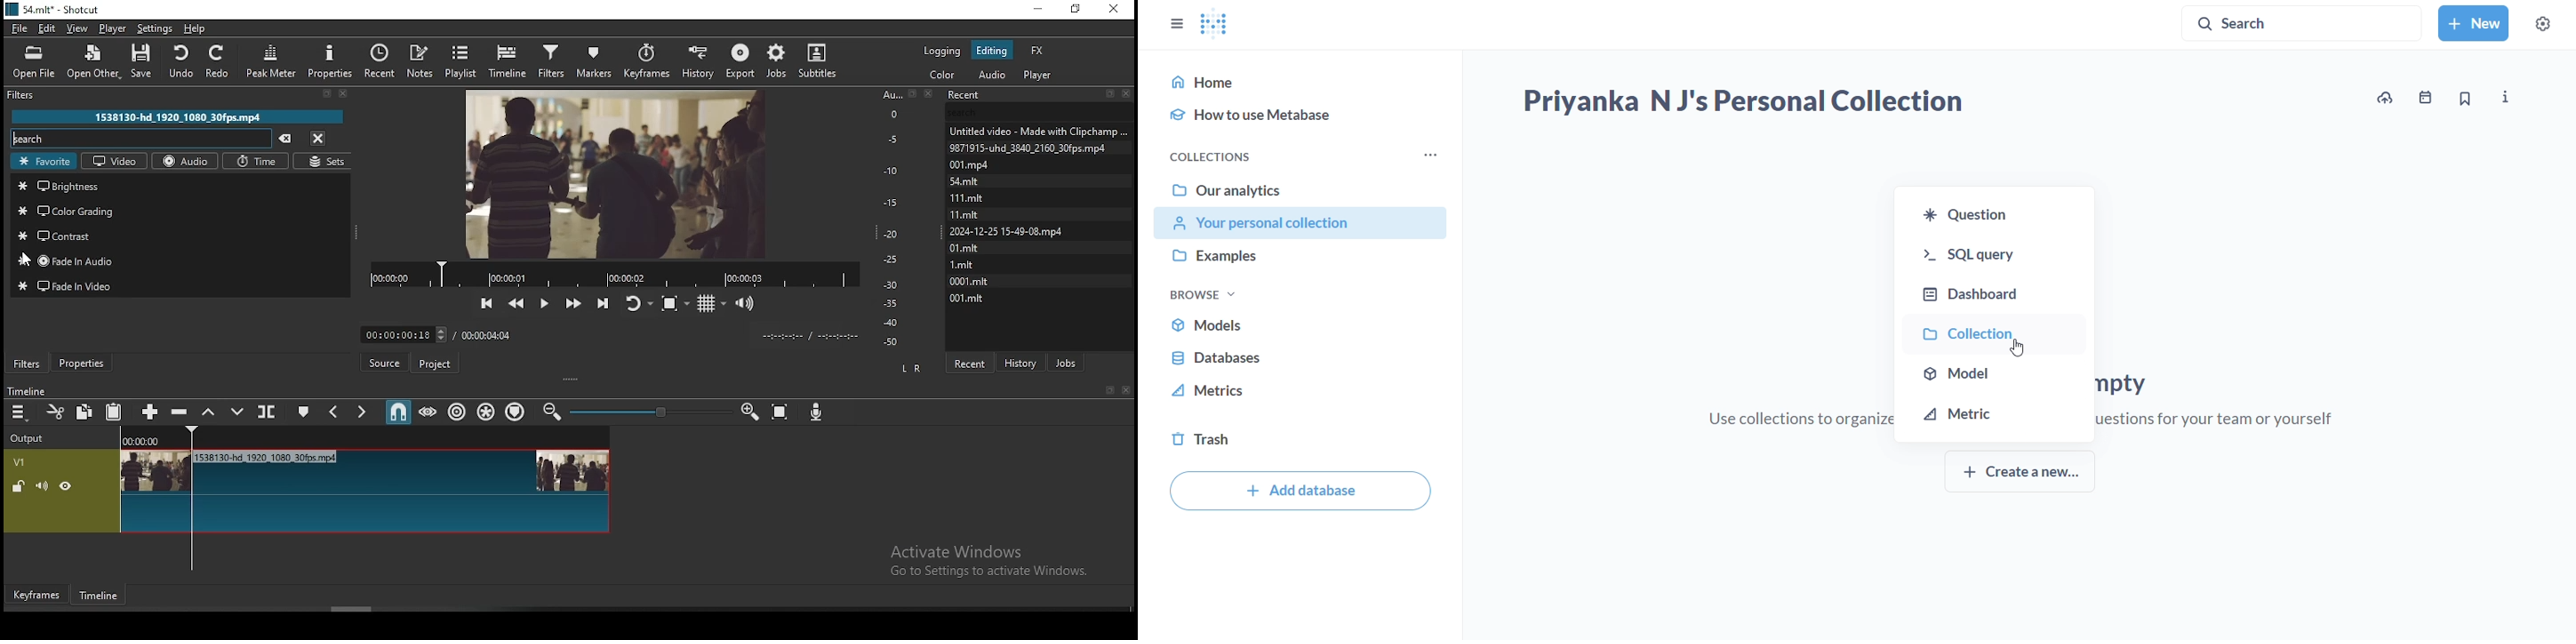  I want to click on restore, so click(1076, 10).